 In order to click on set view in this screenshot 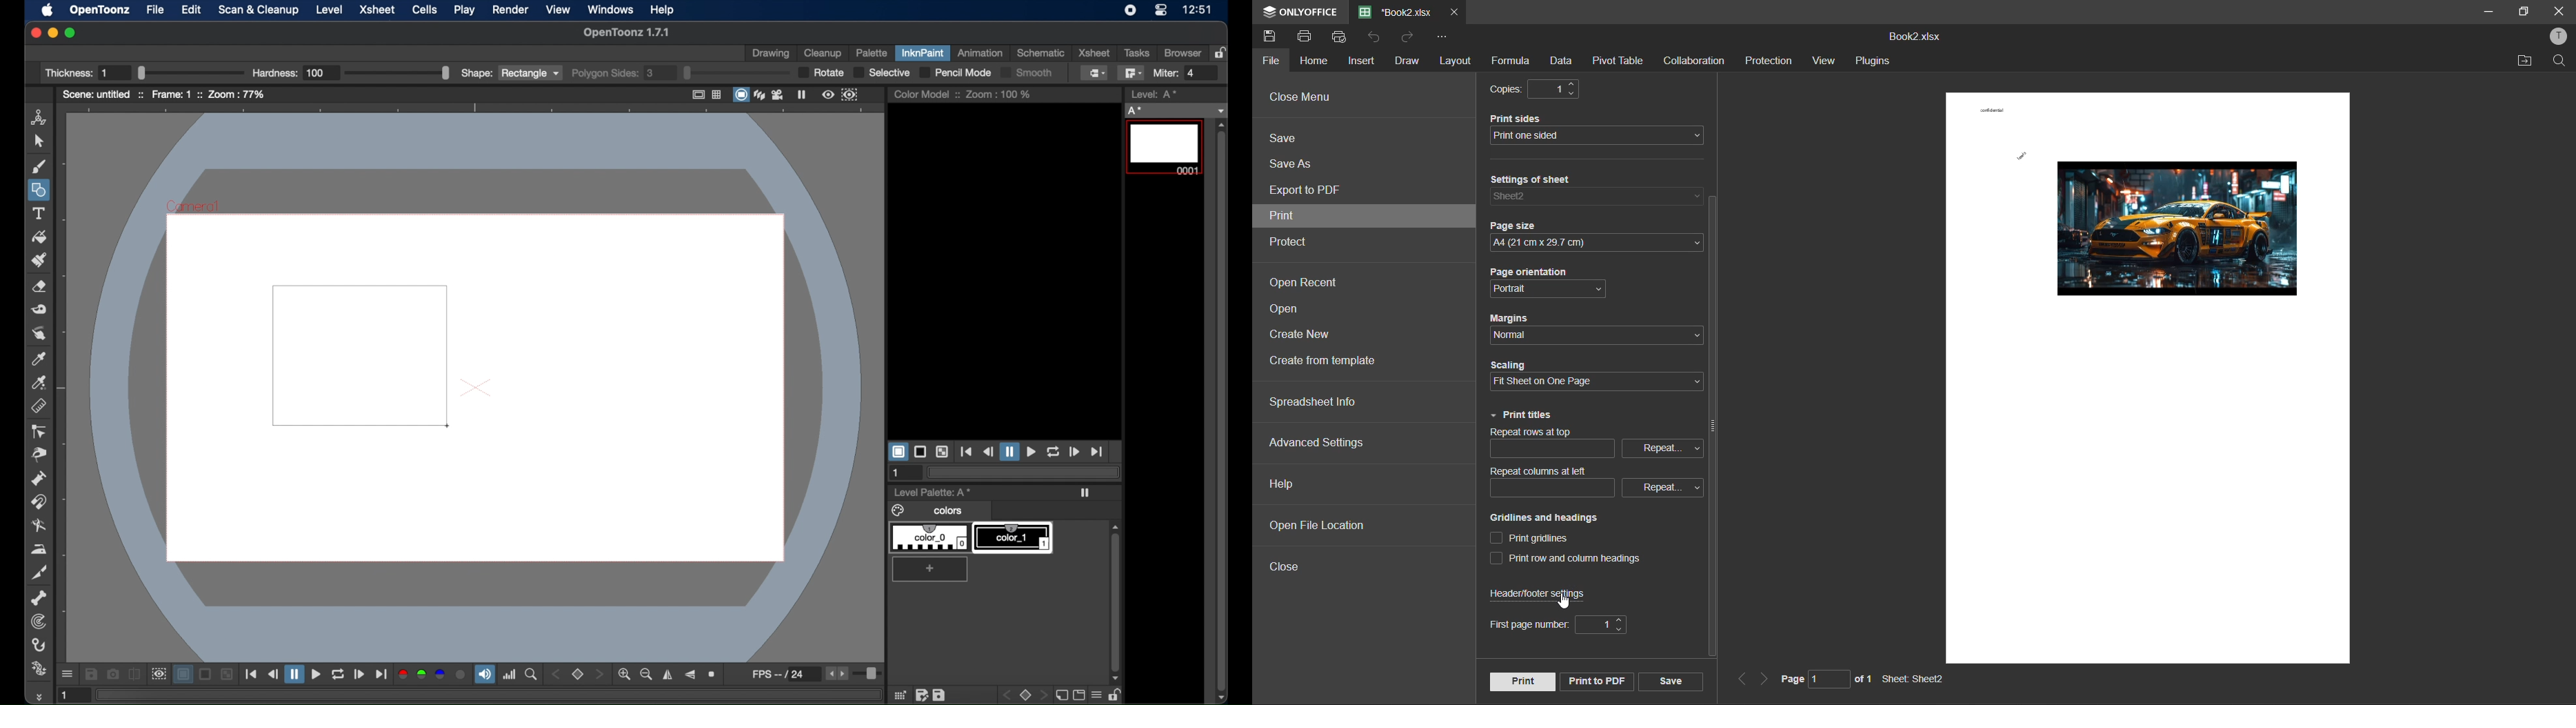, I will do `click(578, 675)`.